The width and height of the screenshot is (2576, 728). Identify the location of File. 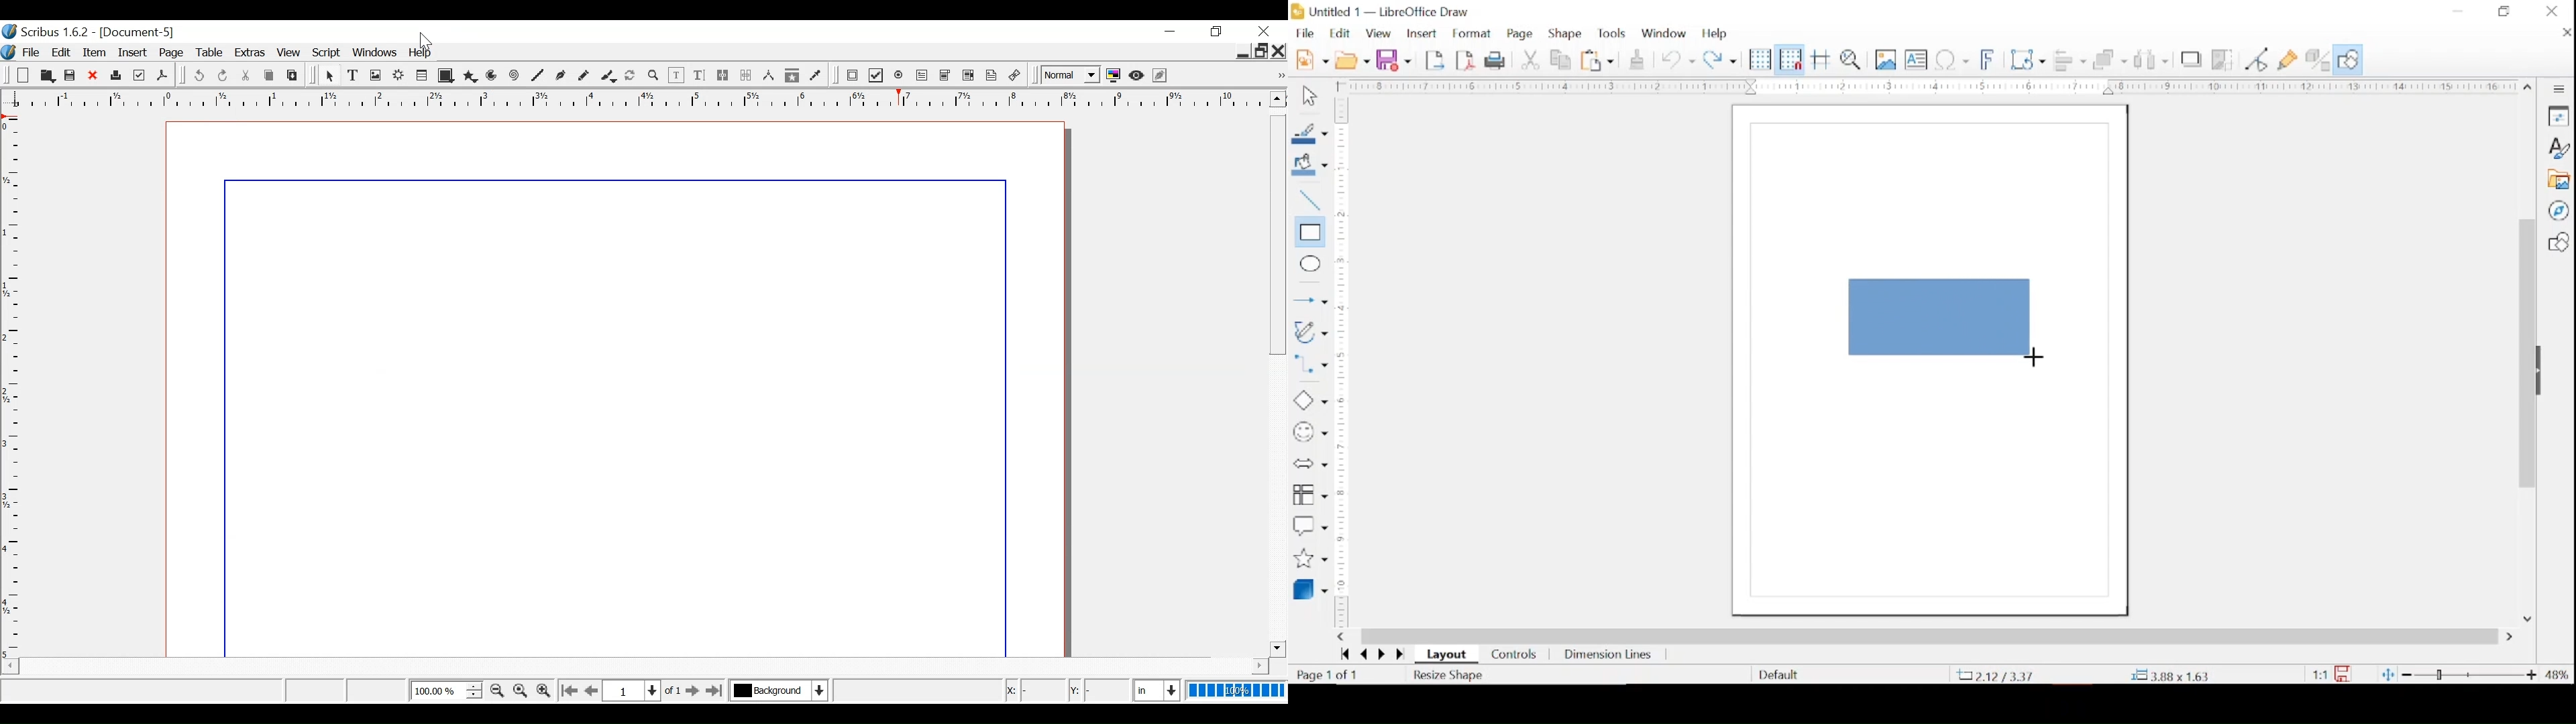
(30, 53).